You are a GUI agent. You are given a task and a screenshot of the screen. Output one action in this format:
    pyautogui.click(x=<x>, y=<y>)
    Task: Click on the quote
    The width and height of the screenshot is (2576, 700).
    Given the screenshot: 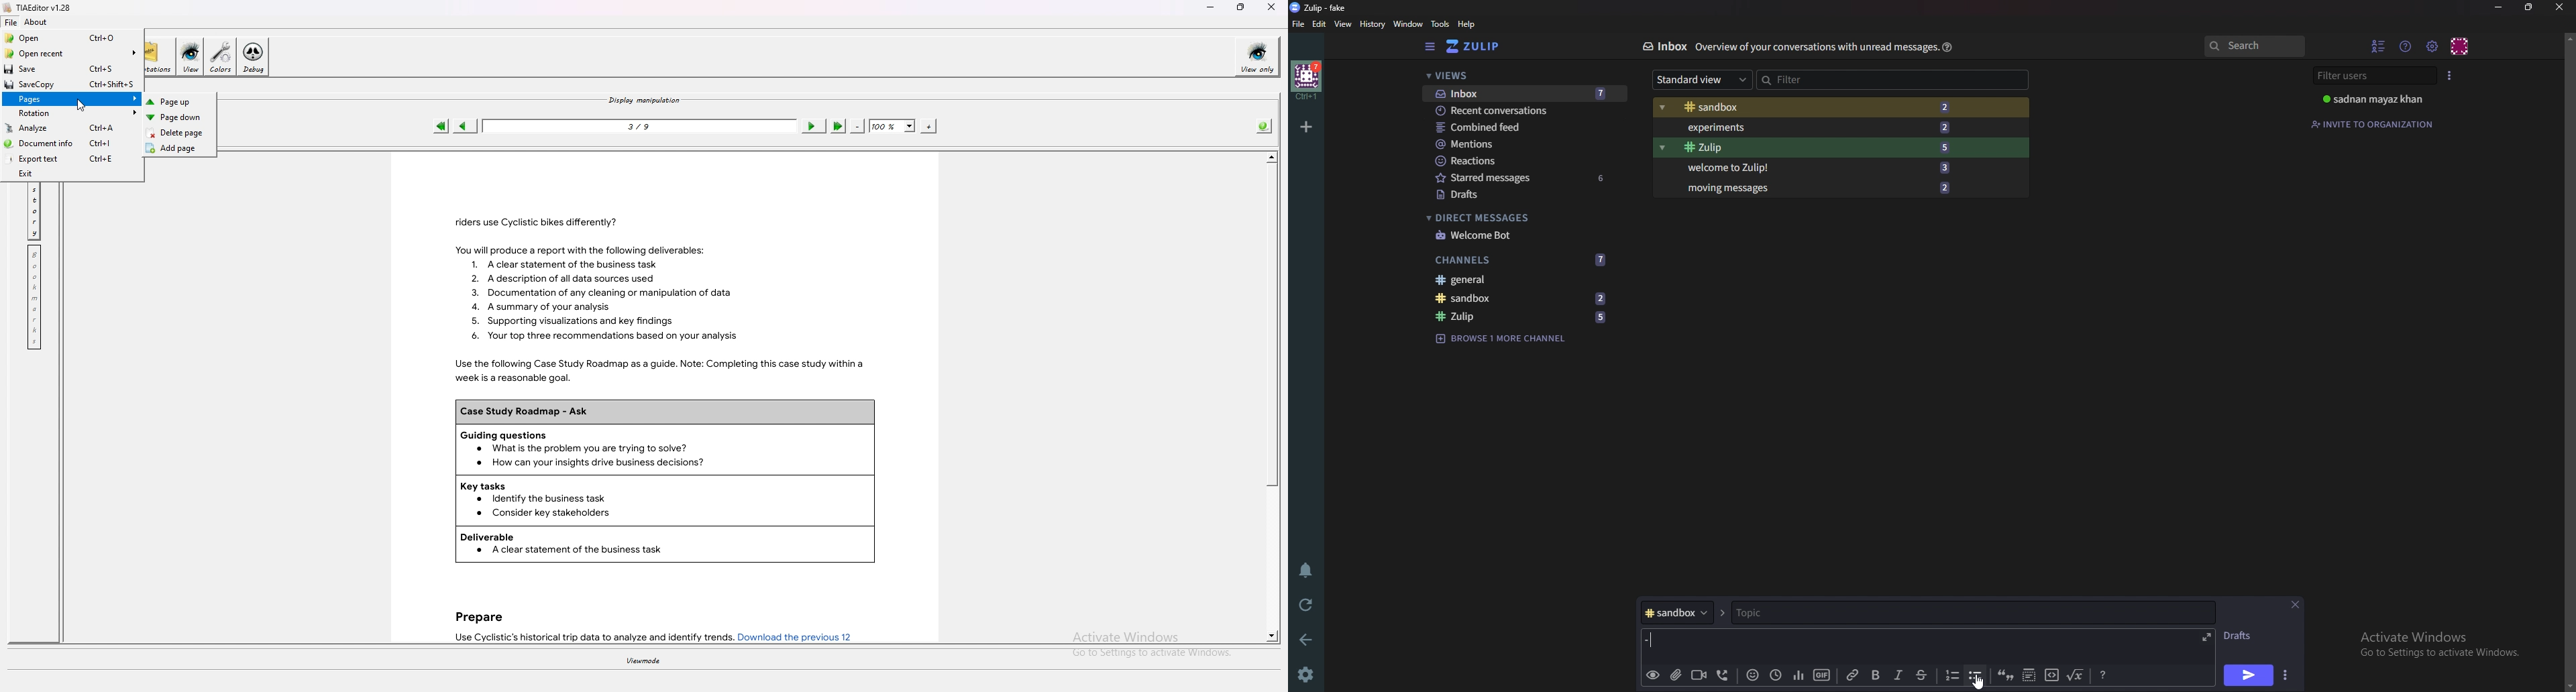 What is the action you would take?
    pyautogui.click(x=2004, y=674)
    